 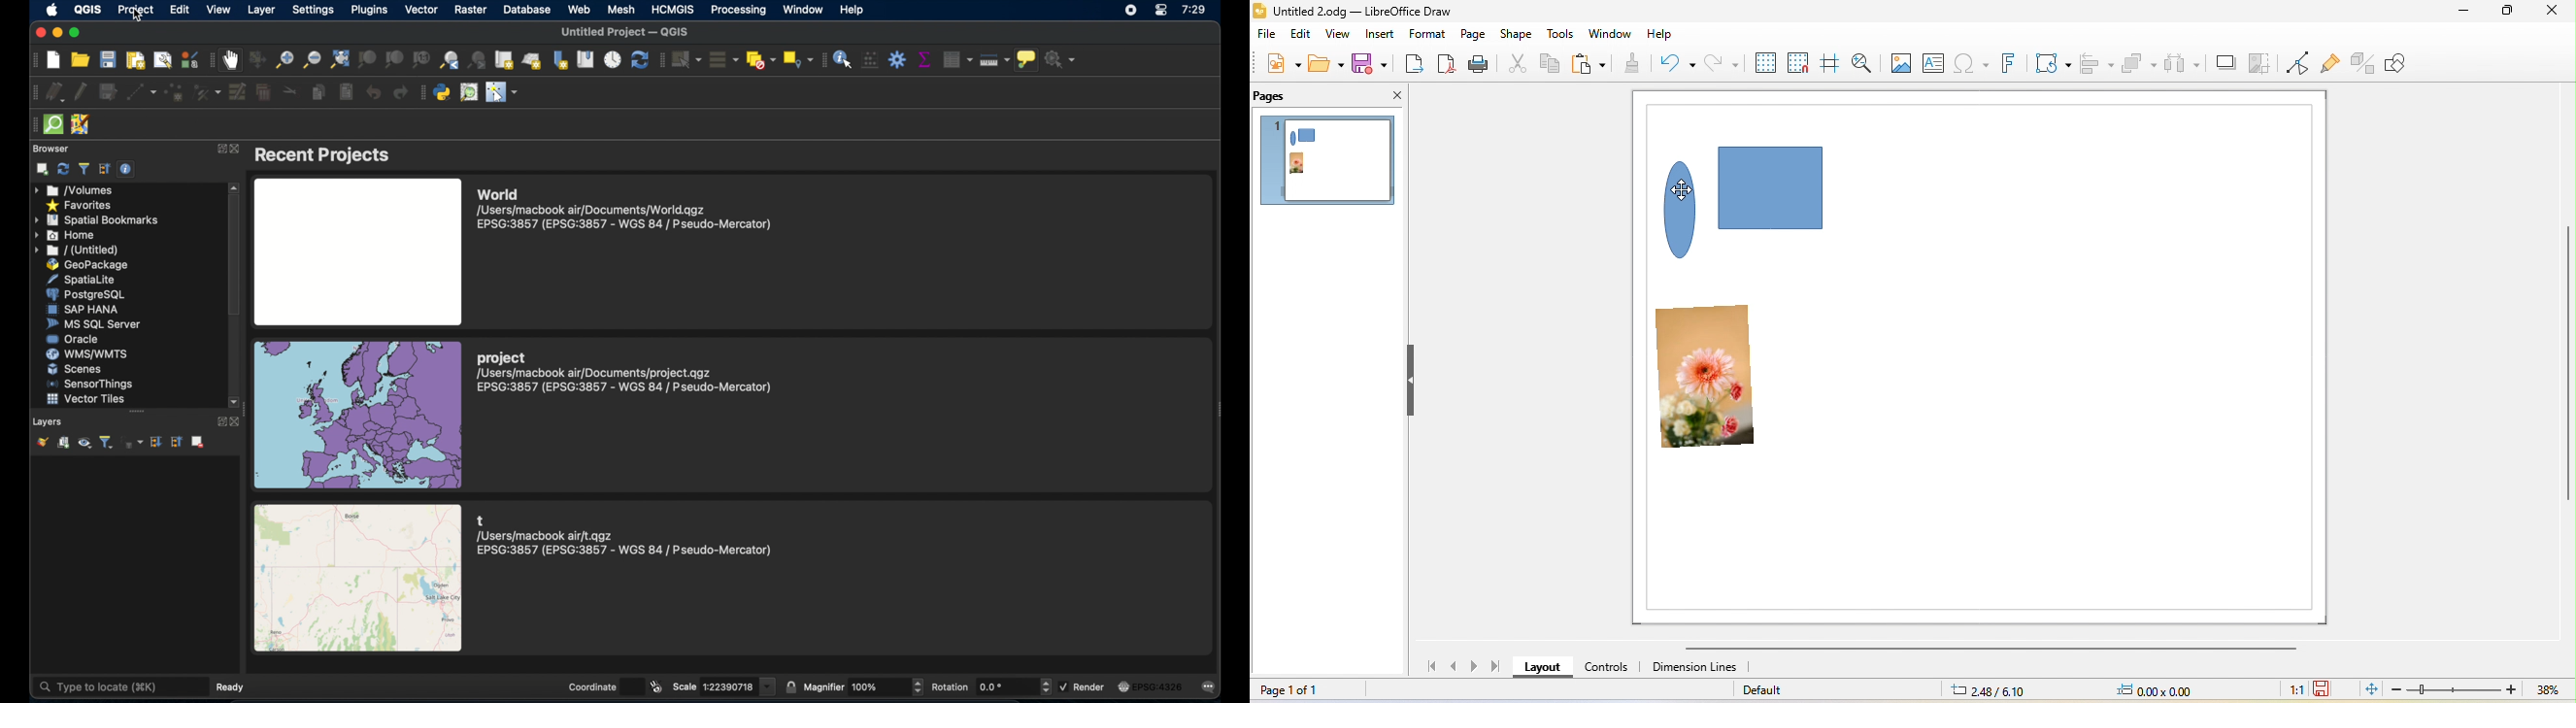 I want to click on refresh, so click(x=62, y=169).